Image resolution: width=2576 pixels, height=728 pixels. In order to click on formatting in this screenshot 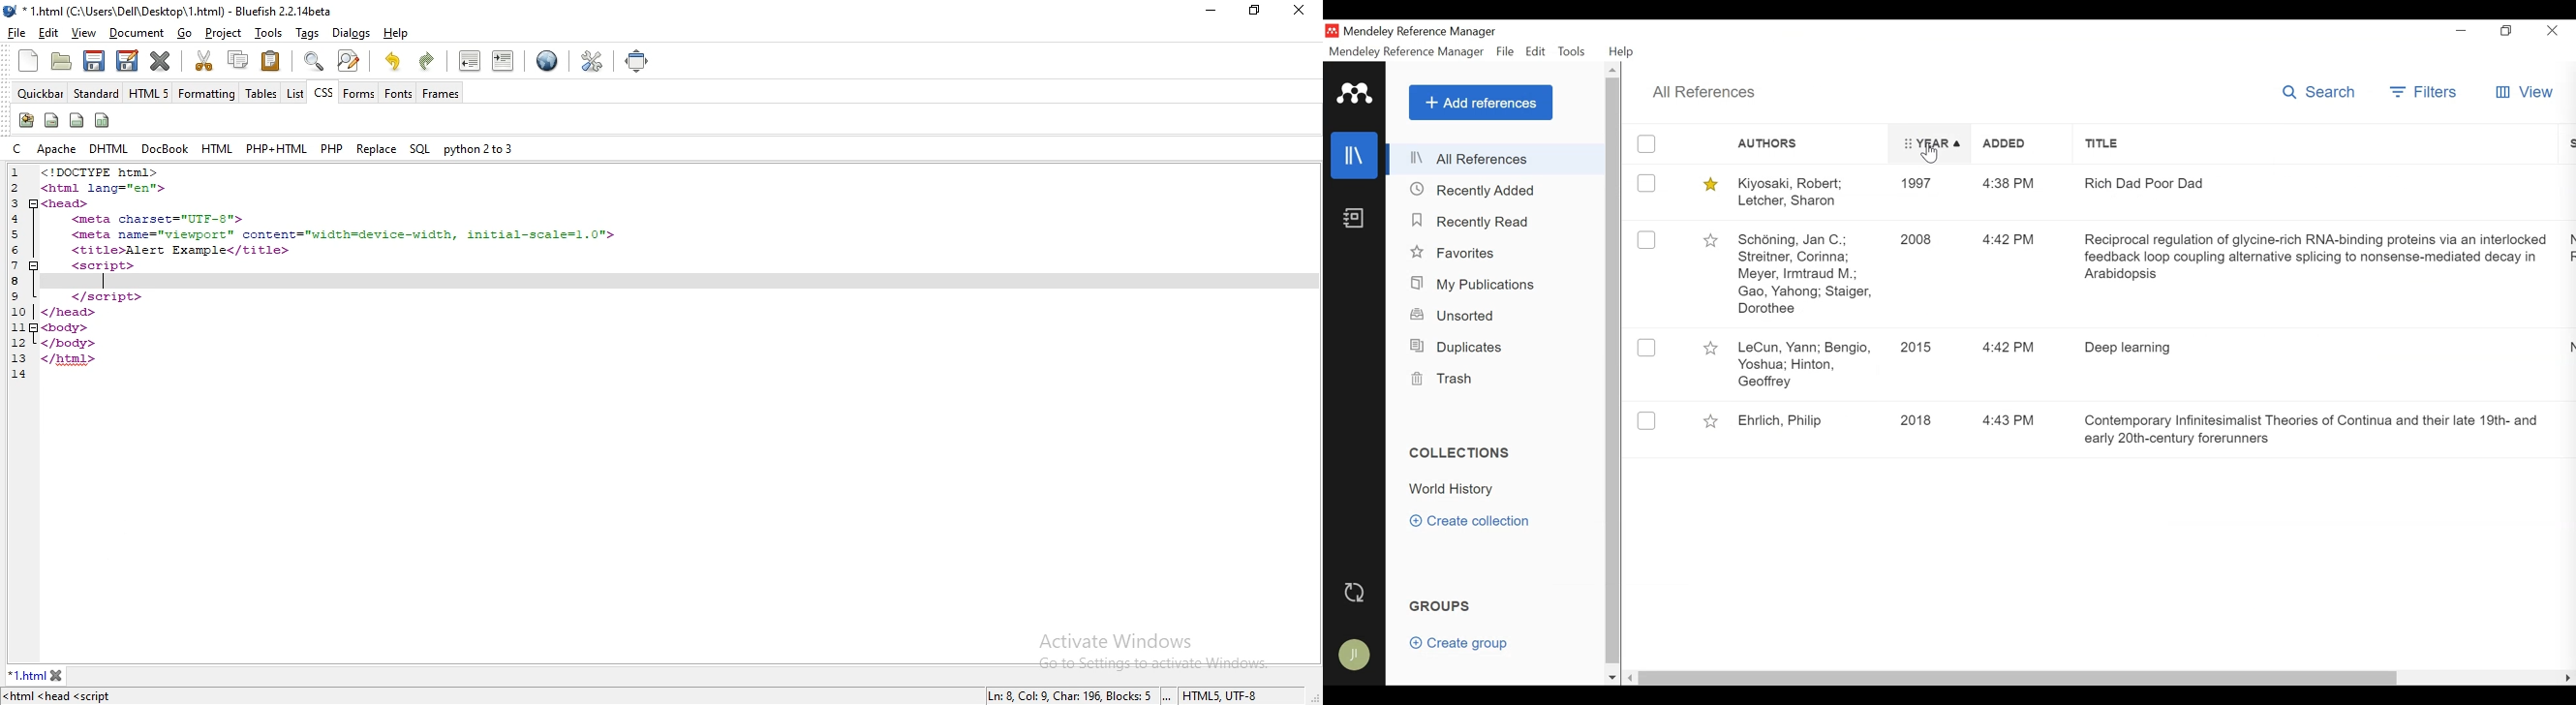, I will do `click(204, 93)`.